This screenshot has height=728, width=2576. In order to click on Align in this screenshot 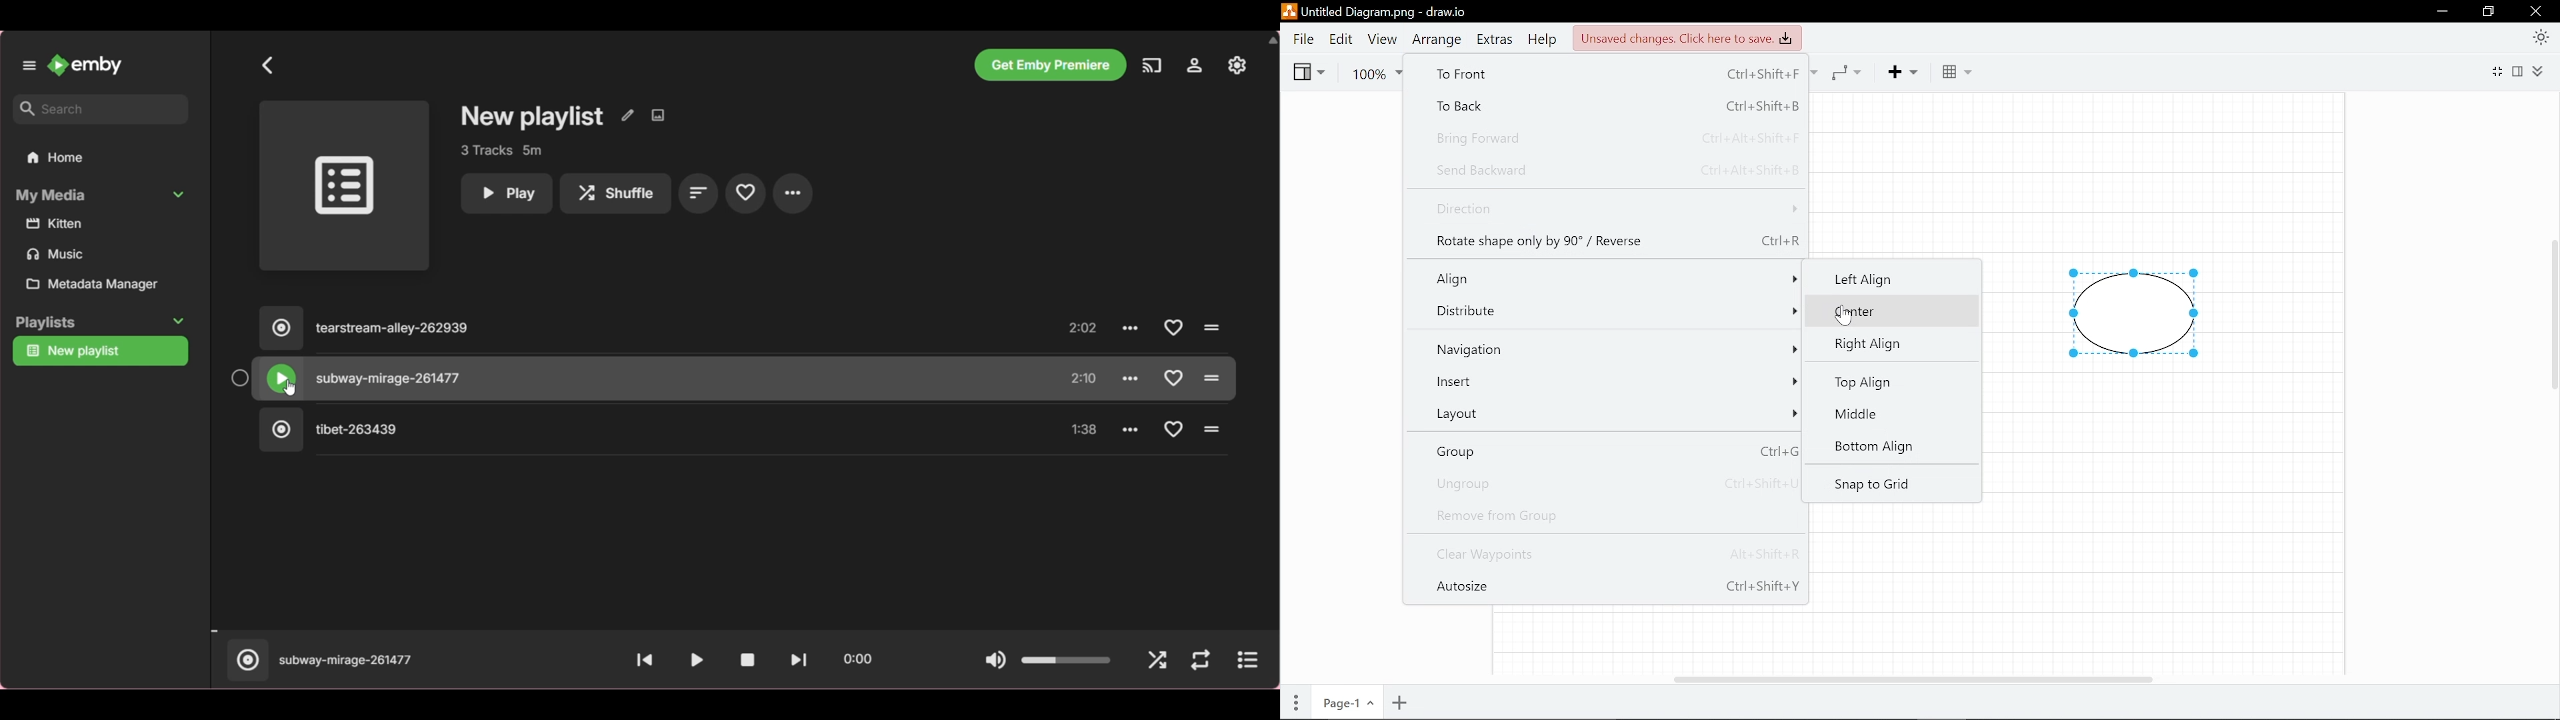, I will do `click(1611, 278)`.